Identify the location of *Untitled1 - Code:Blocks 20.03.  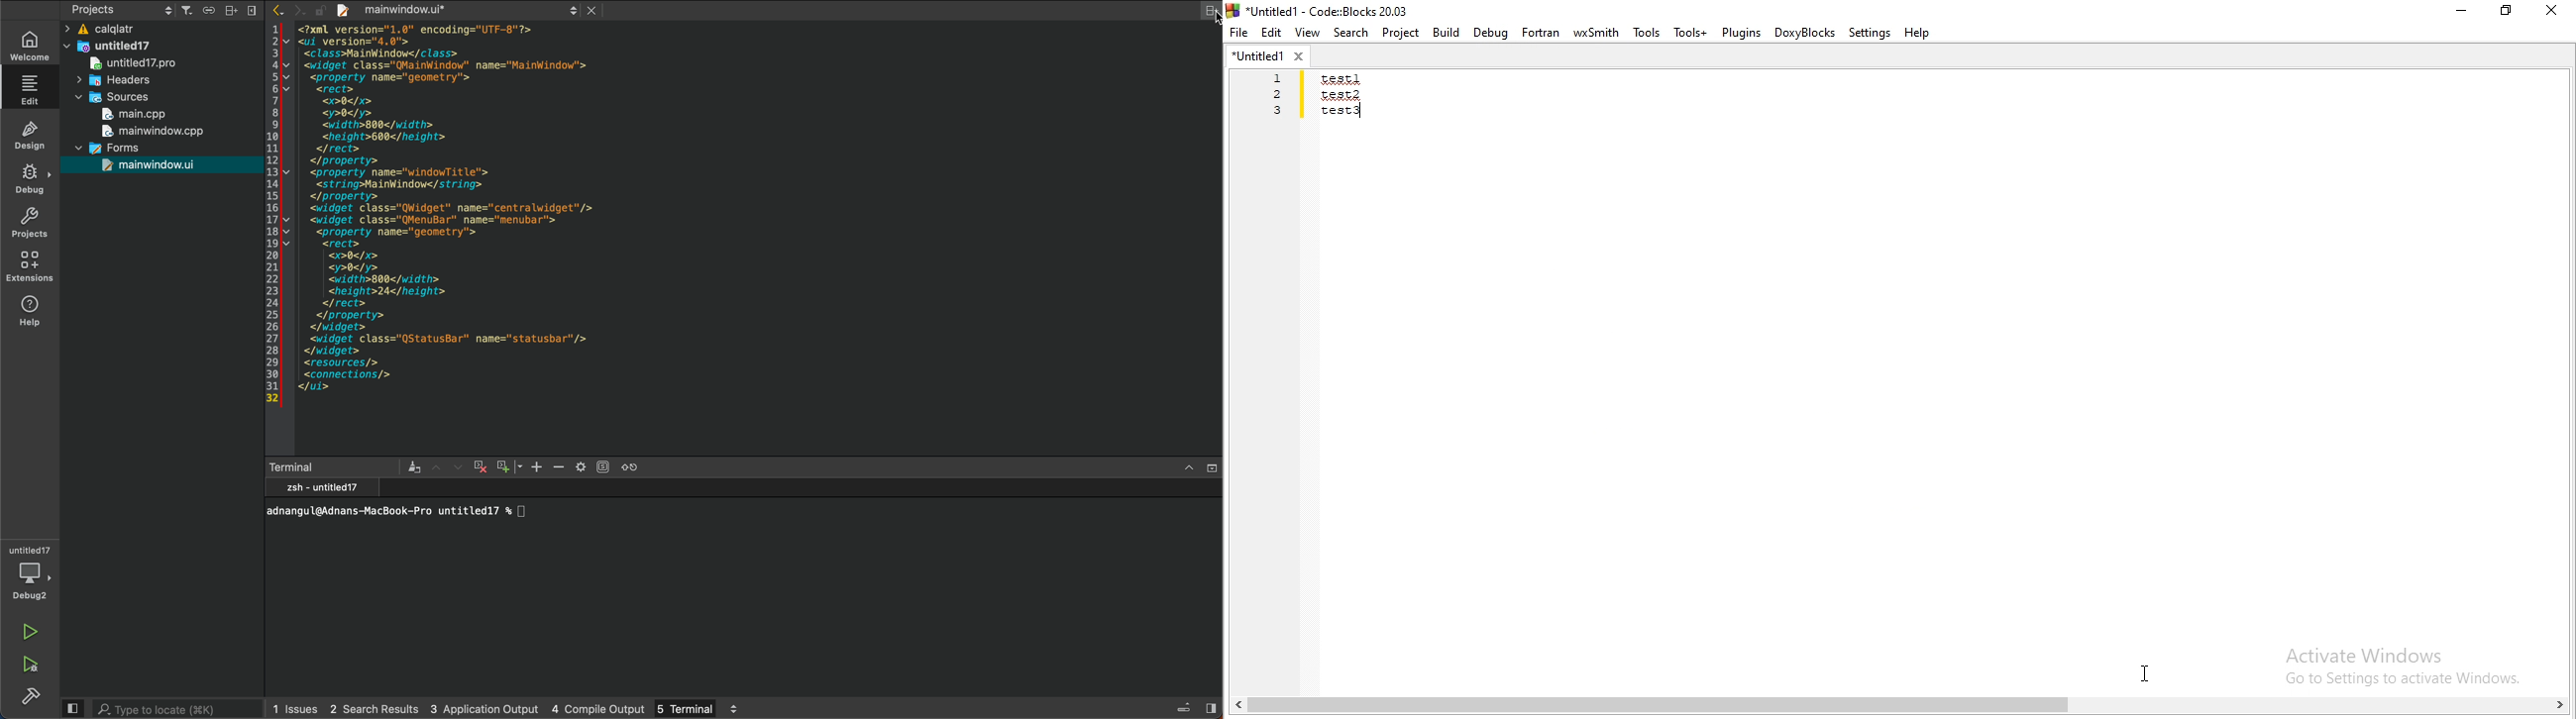
(1324, 9).